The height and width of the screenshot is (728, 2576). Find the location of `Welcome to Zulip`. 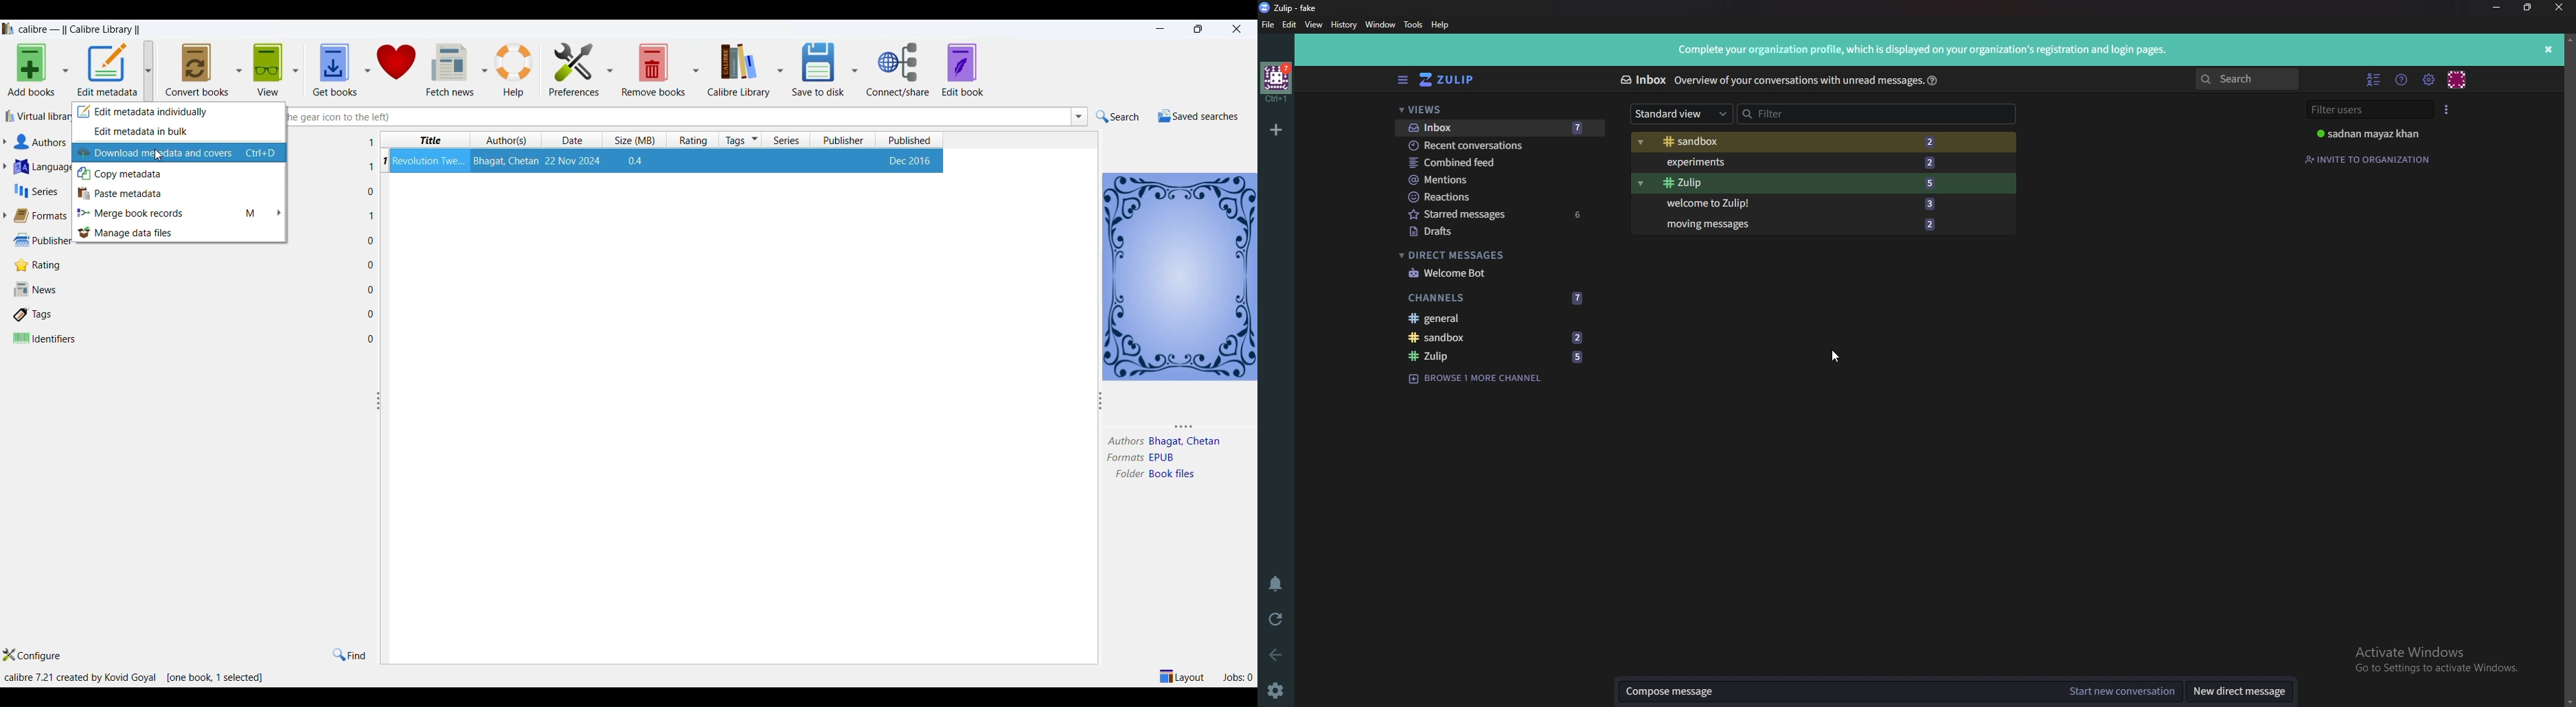

Welcome to Zulip is located at coordinates (1812, 202).